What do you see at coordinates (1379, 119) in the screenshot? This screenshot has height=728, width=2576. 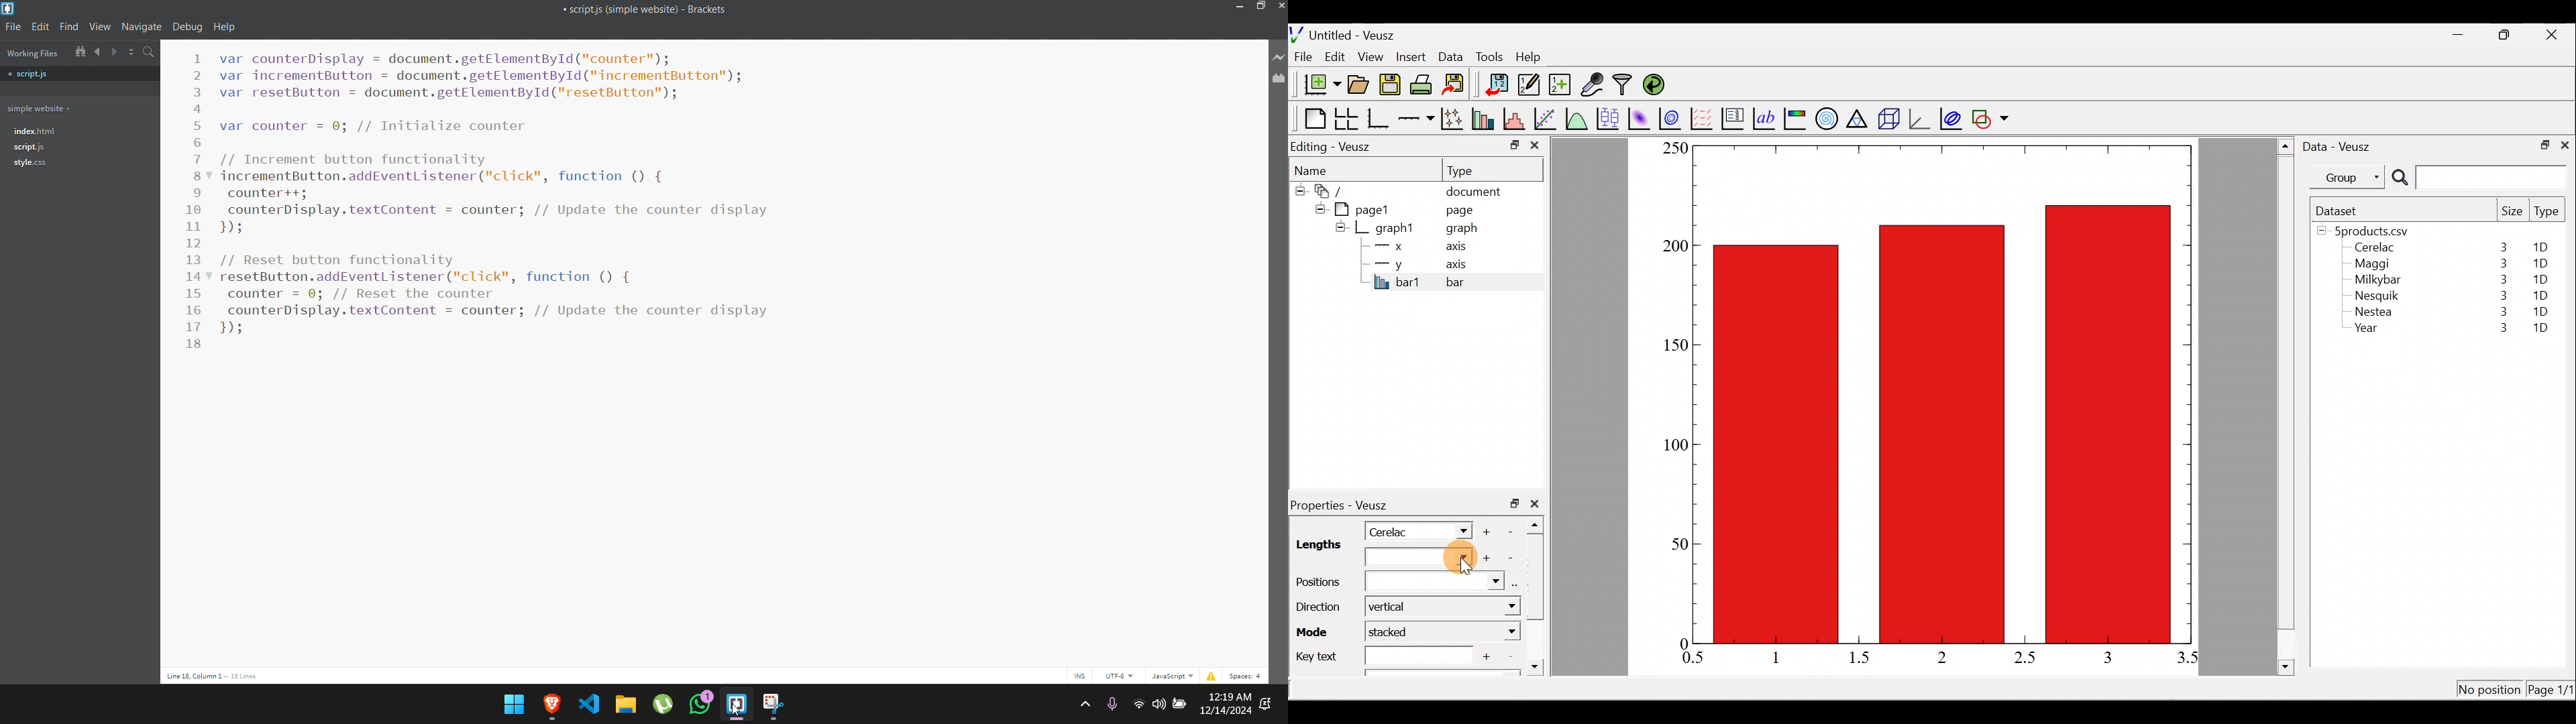 I see `Base graph` at bounding box center [1379, 119].